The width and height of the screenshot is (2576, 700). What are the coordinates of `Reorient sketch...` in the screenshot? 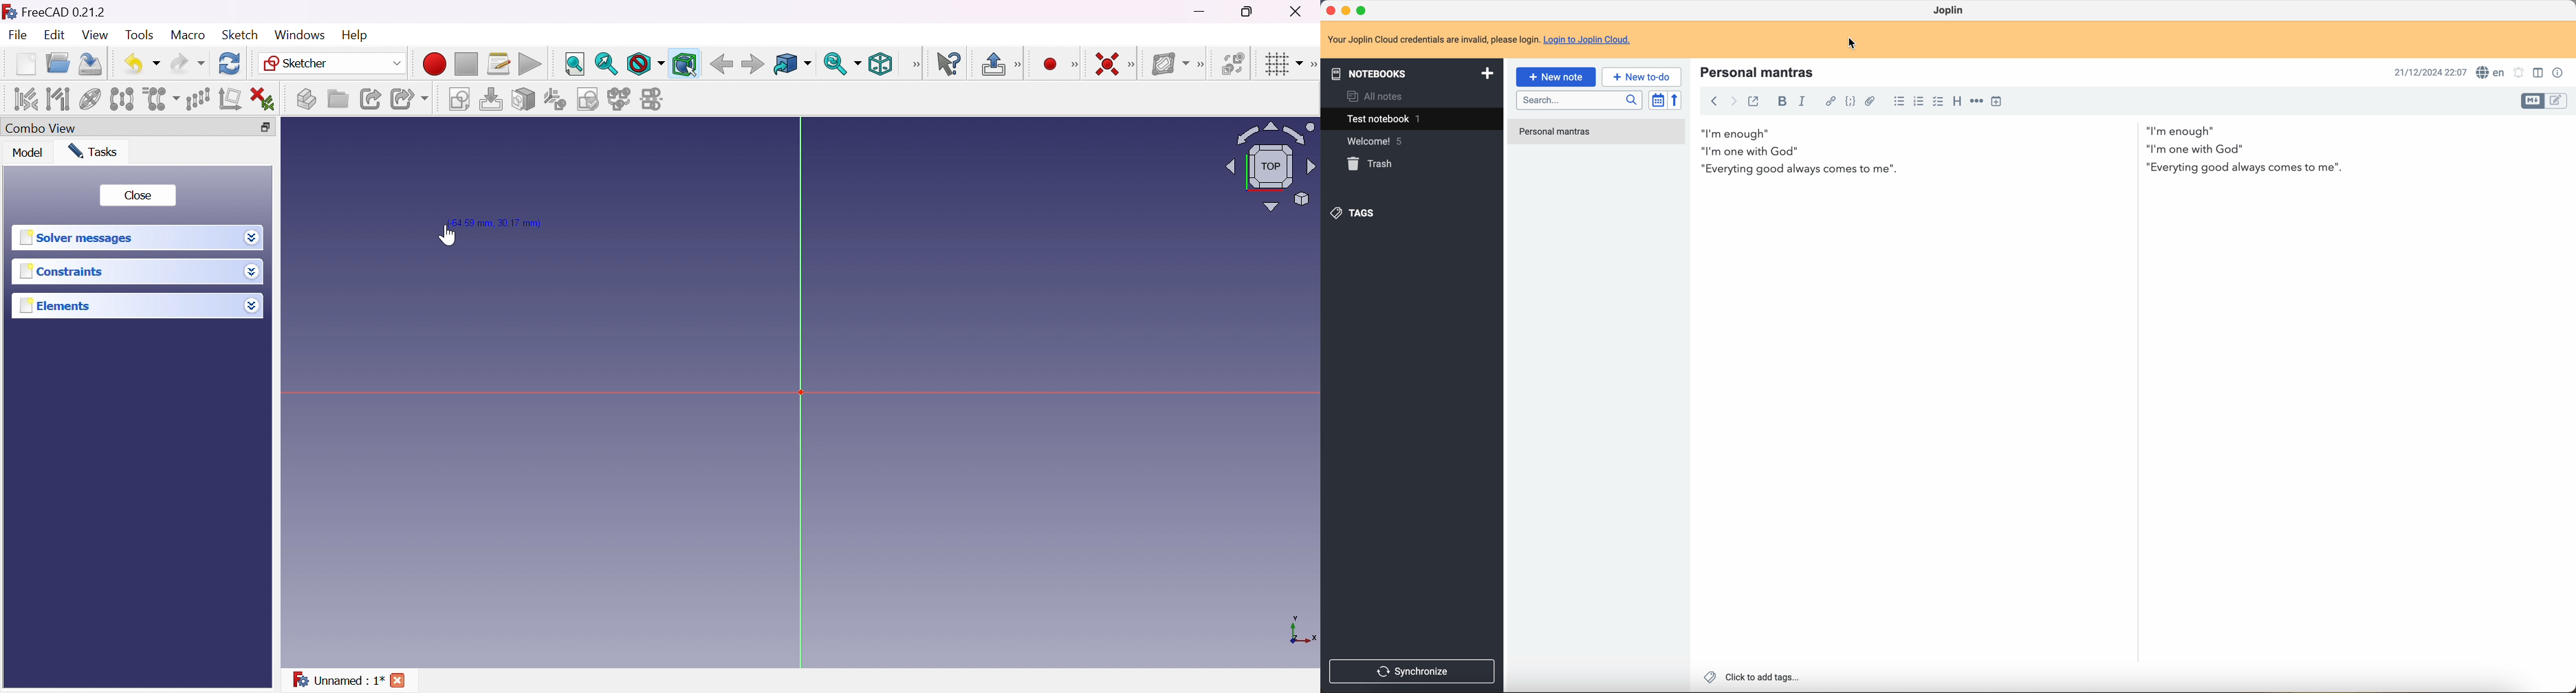 It's located at (554, 100).